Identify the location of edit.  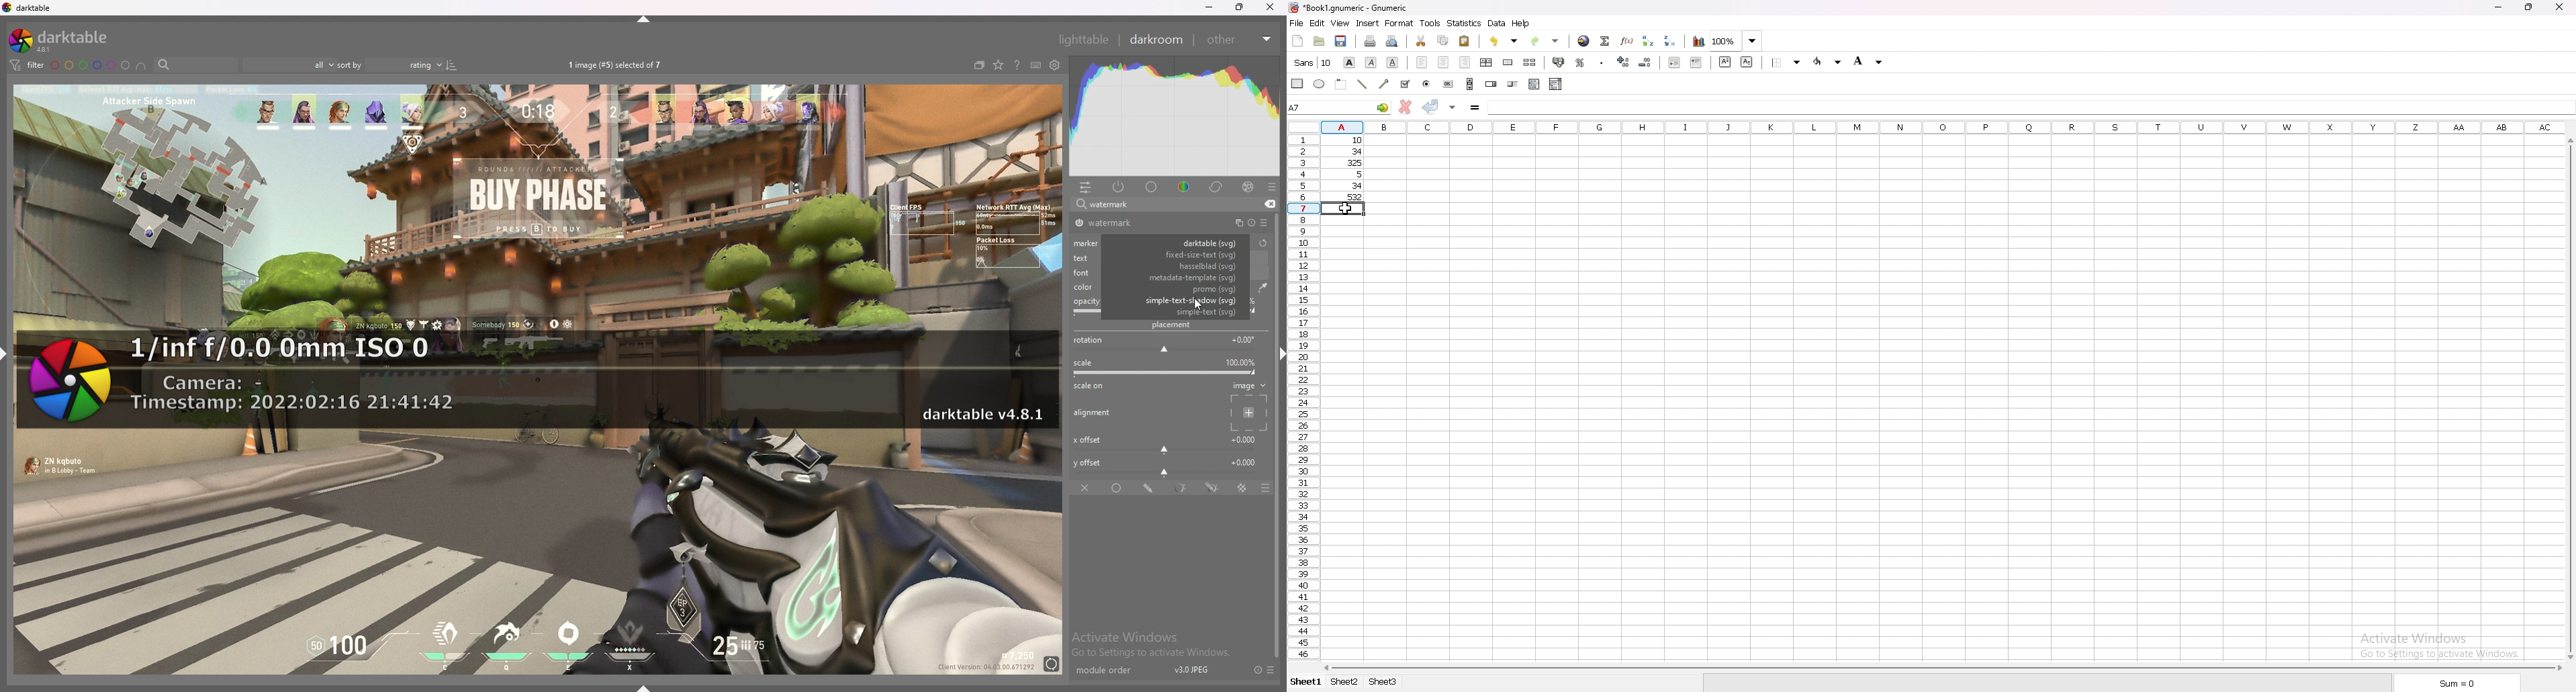
(1317, 24).